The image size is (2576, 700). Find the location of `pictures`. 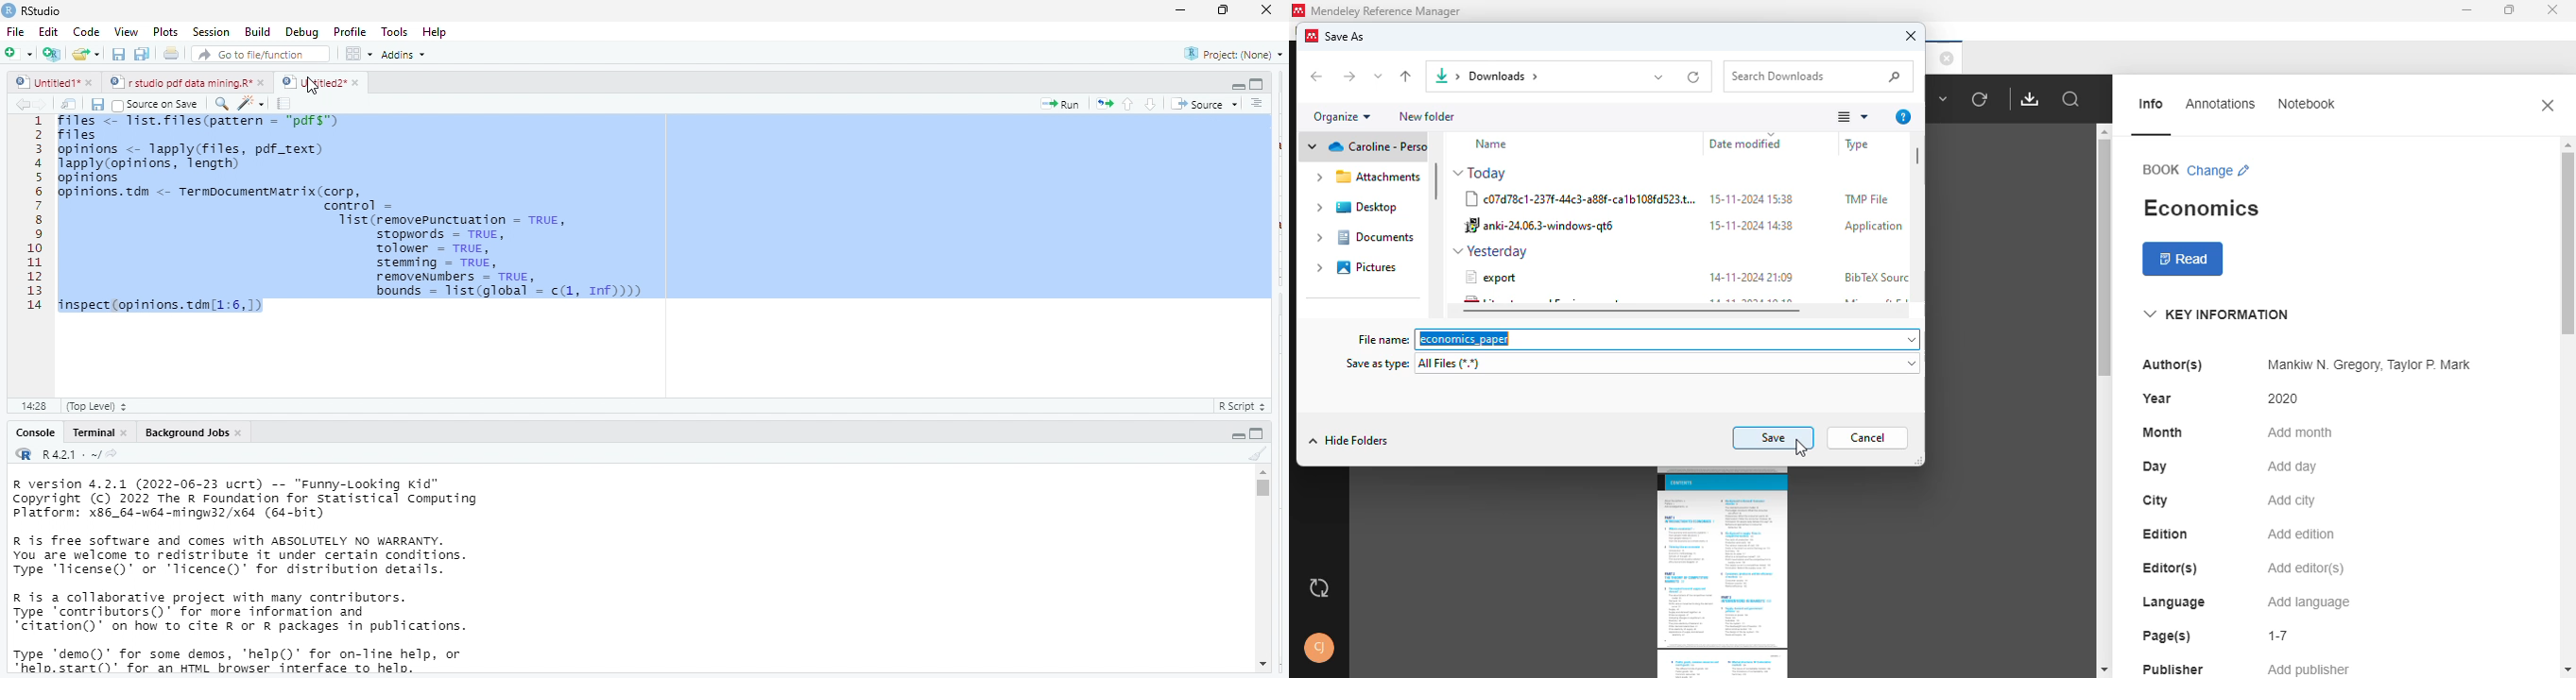

pictures is located at coordinates (1359, 266).